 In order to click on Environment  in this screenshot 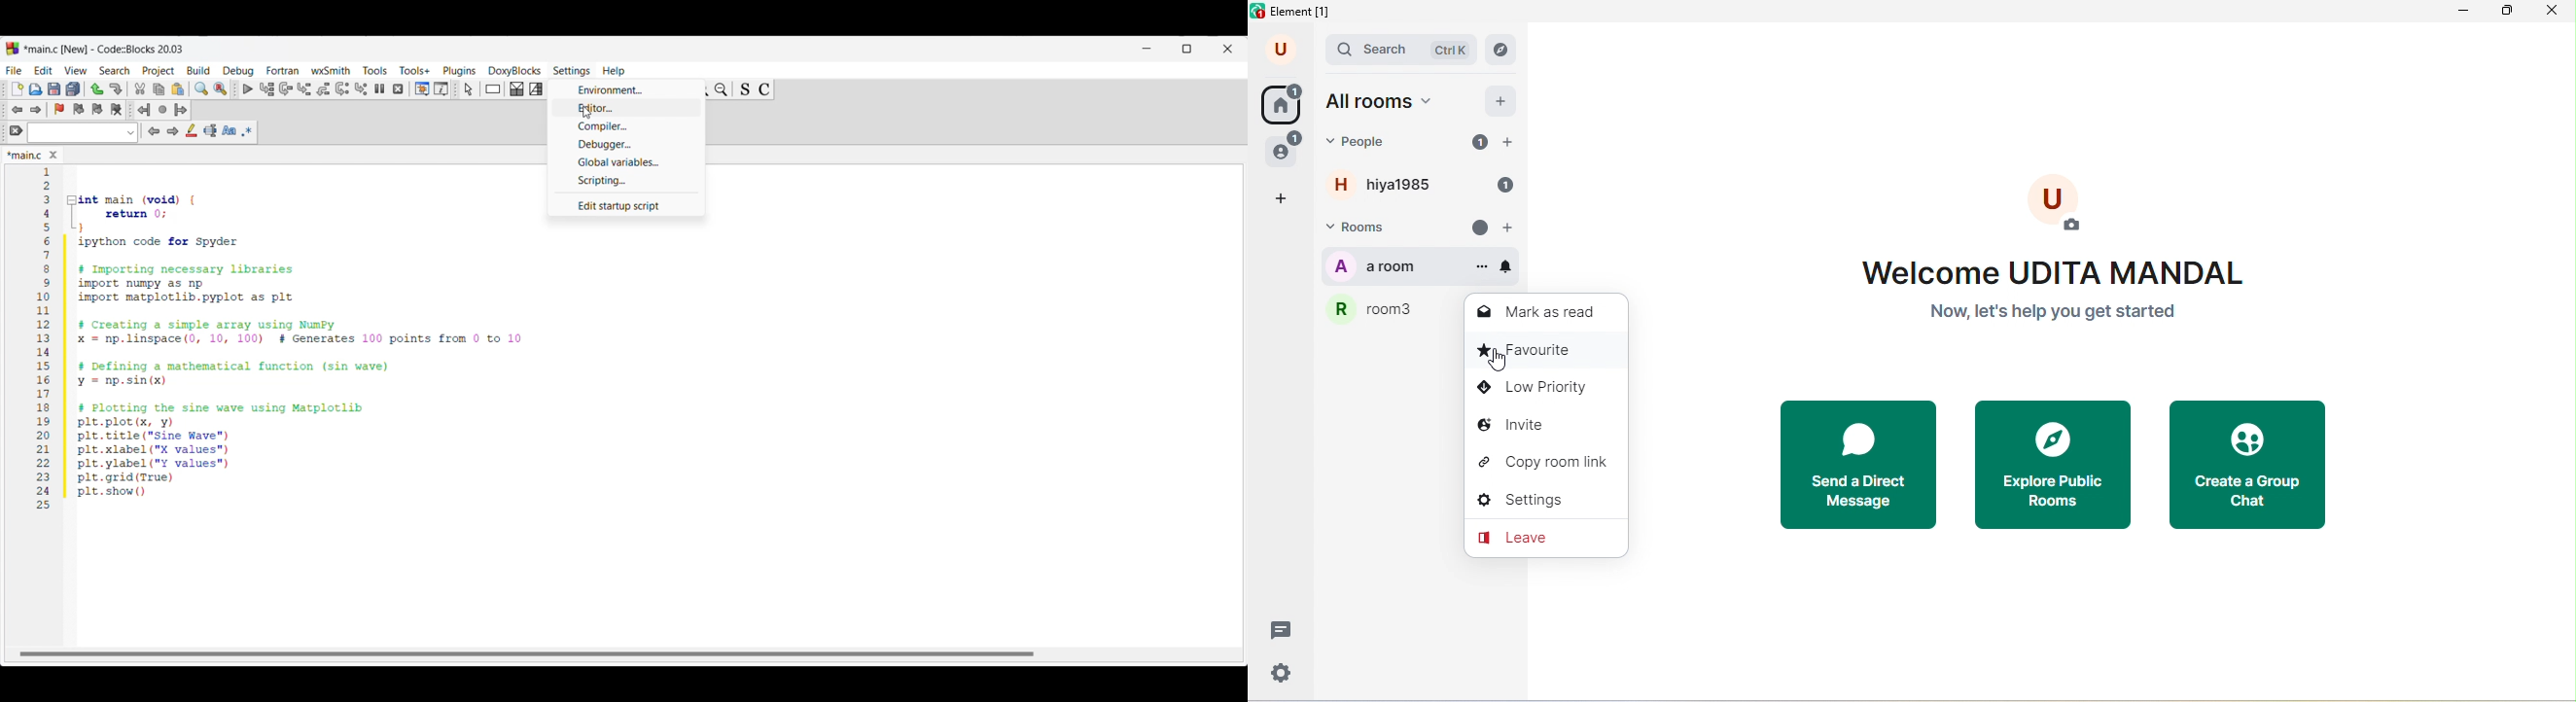, I will do `click(629, 90)`.